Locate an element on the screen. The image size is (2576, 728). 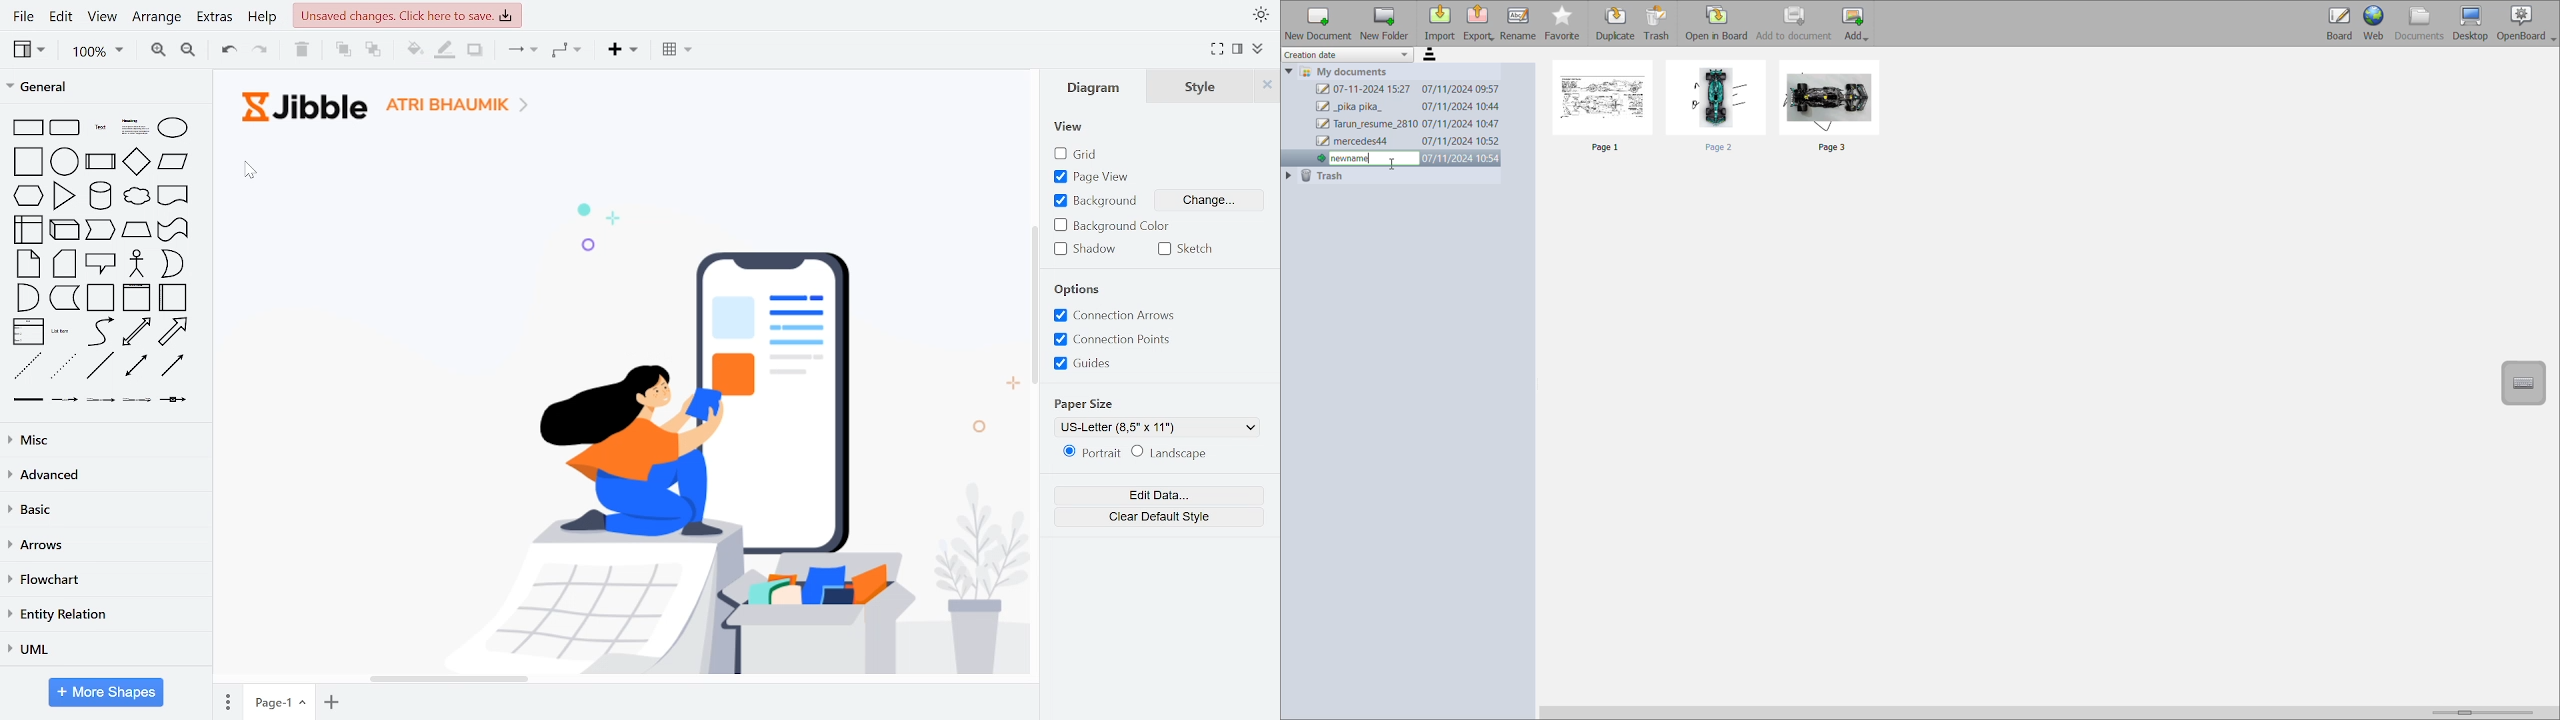
general shapes is located at coordinates (97, 365).